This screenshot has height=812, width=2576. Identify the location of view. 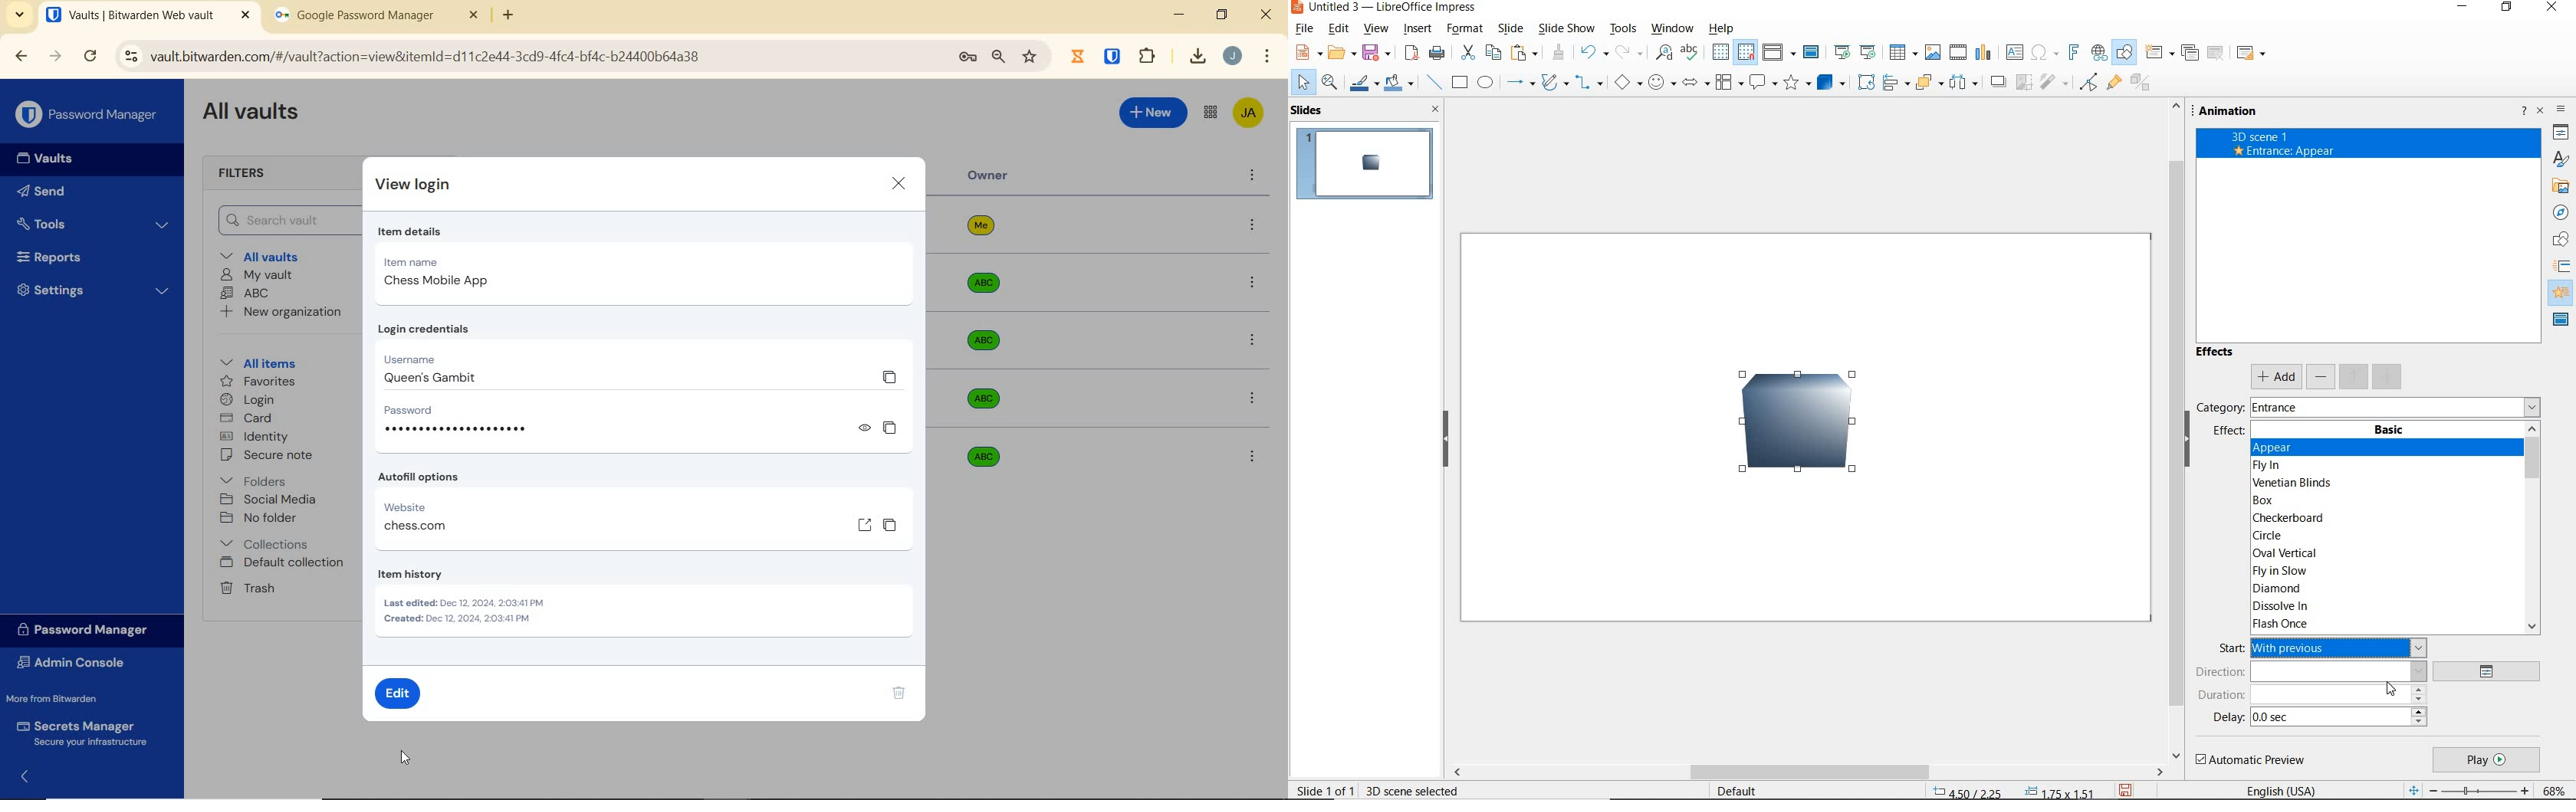
(864, 428).